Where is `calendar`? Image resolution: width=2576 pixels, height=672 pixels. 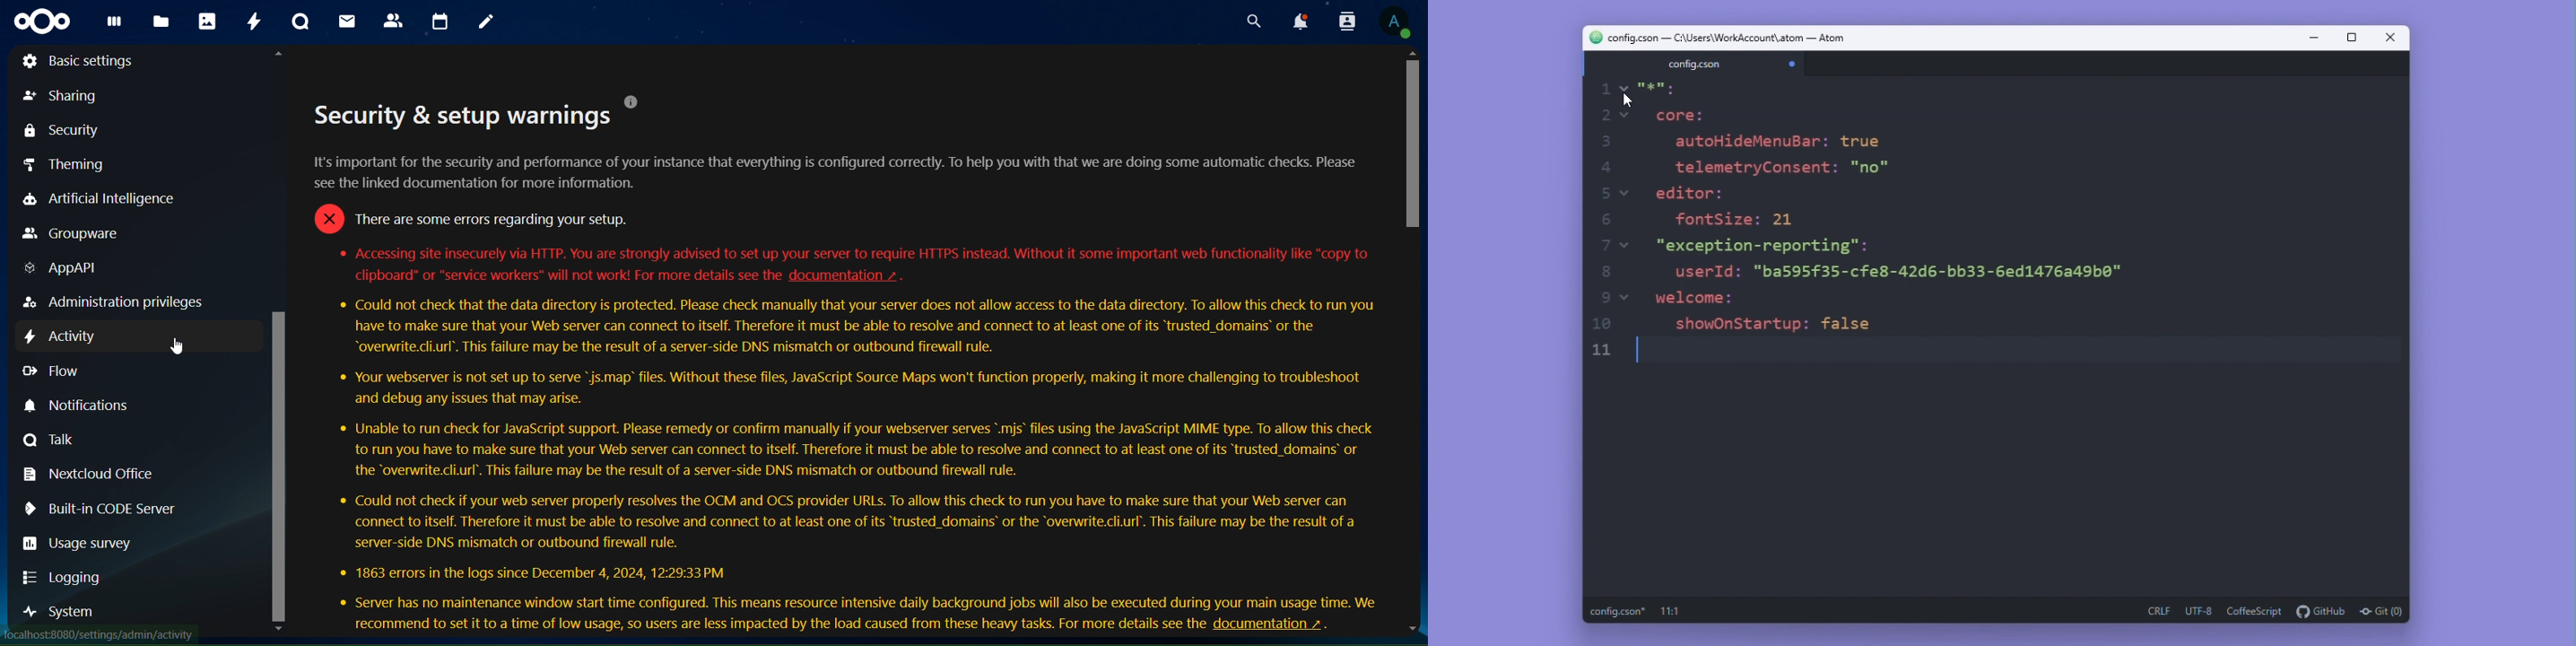
calendar is located at coordinates (441, 22).